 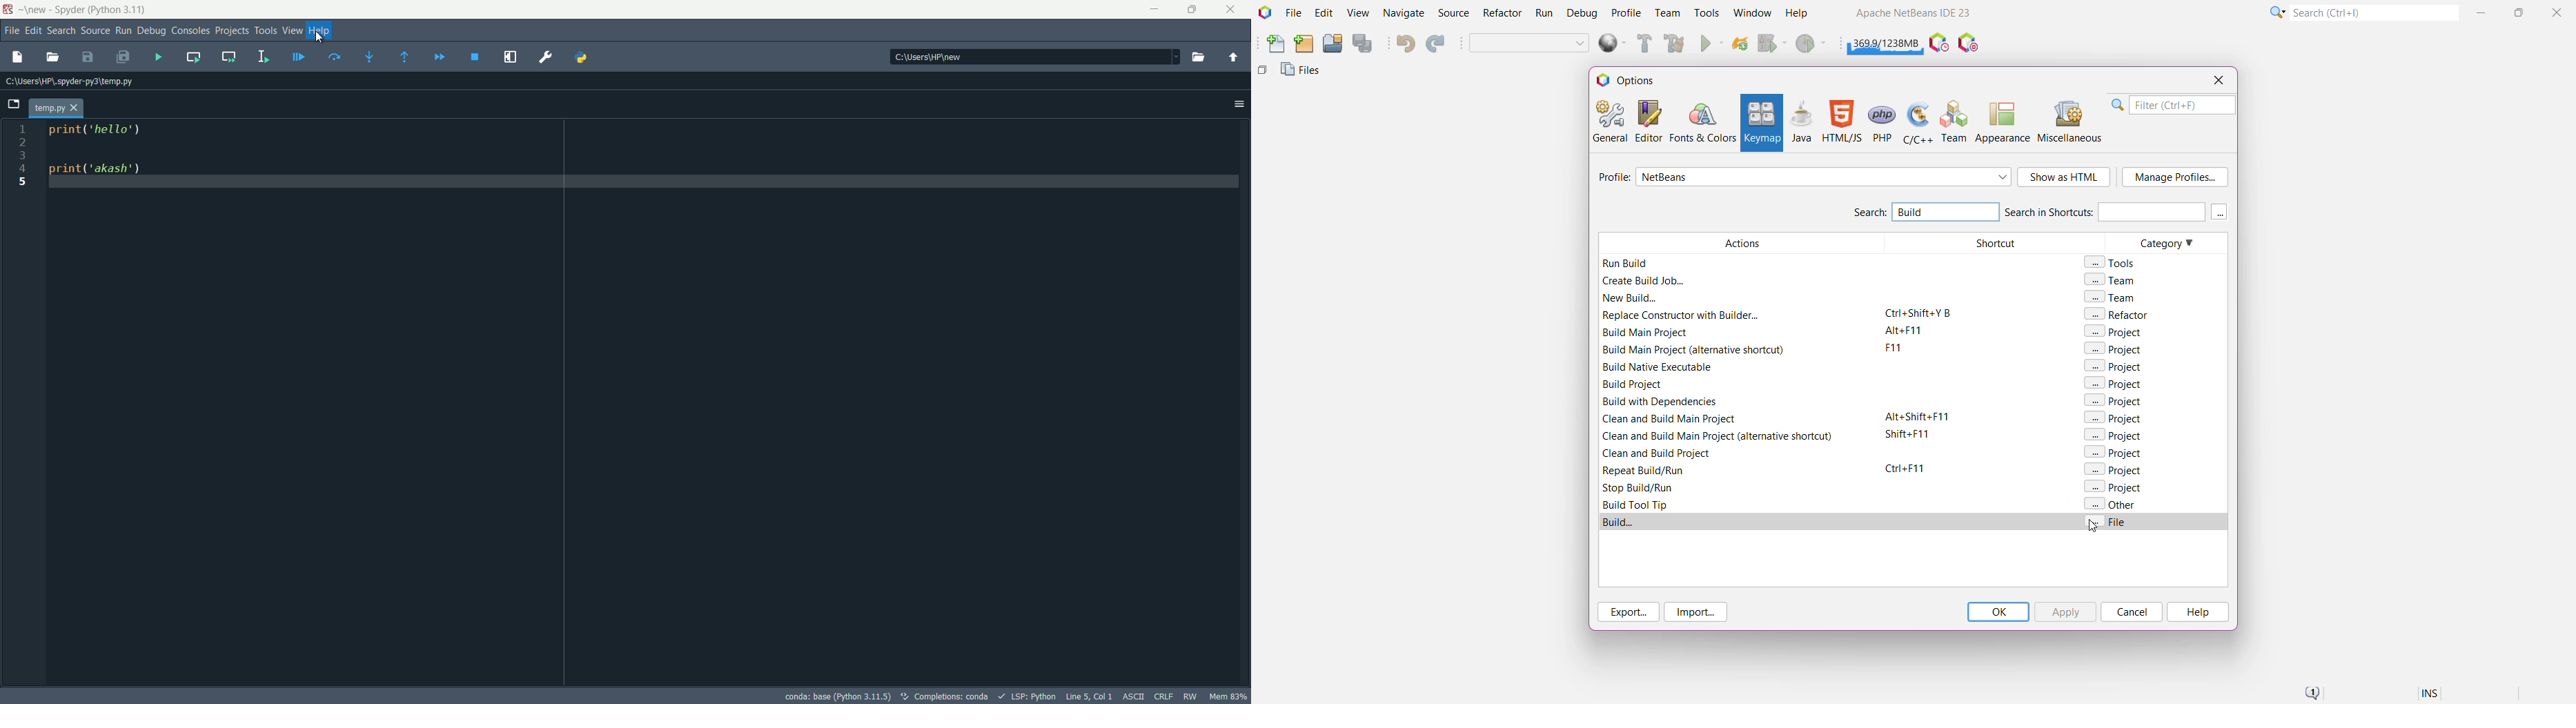 What do you see at coordinates (320, 38) in the screenshot?
I see `Crusor` at bounding box center [320, 38].